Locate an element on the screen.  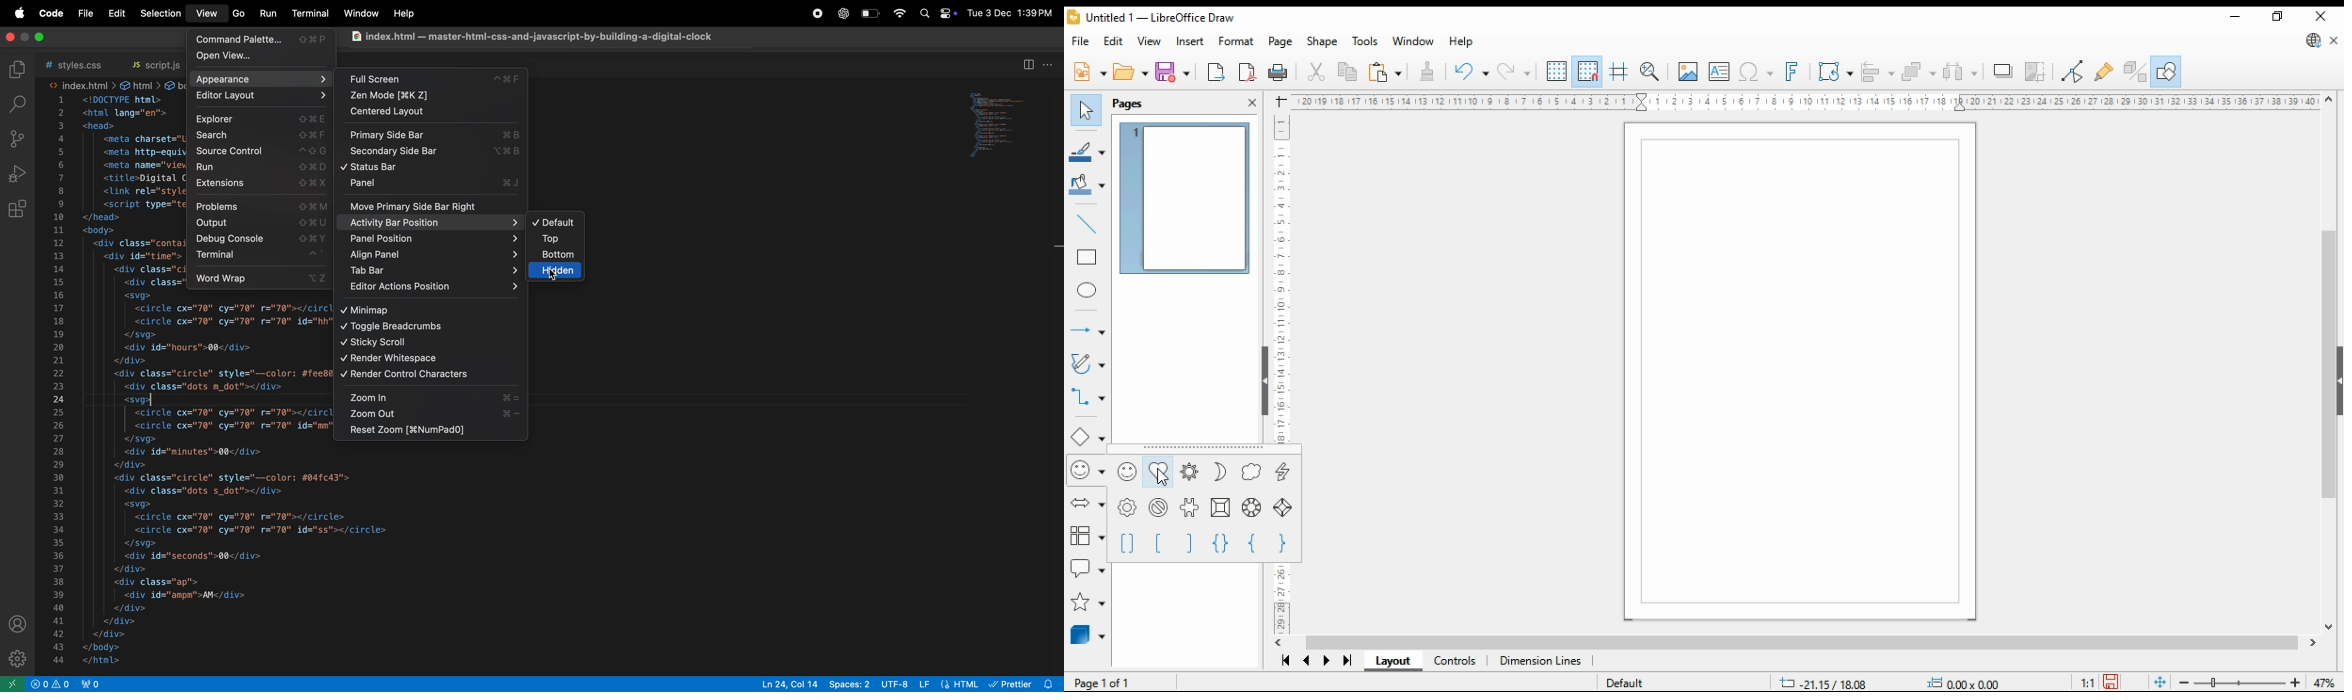
apple menu is located at coordinates (18, 13).